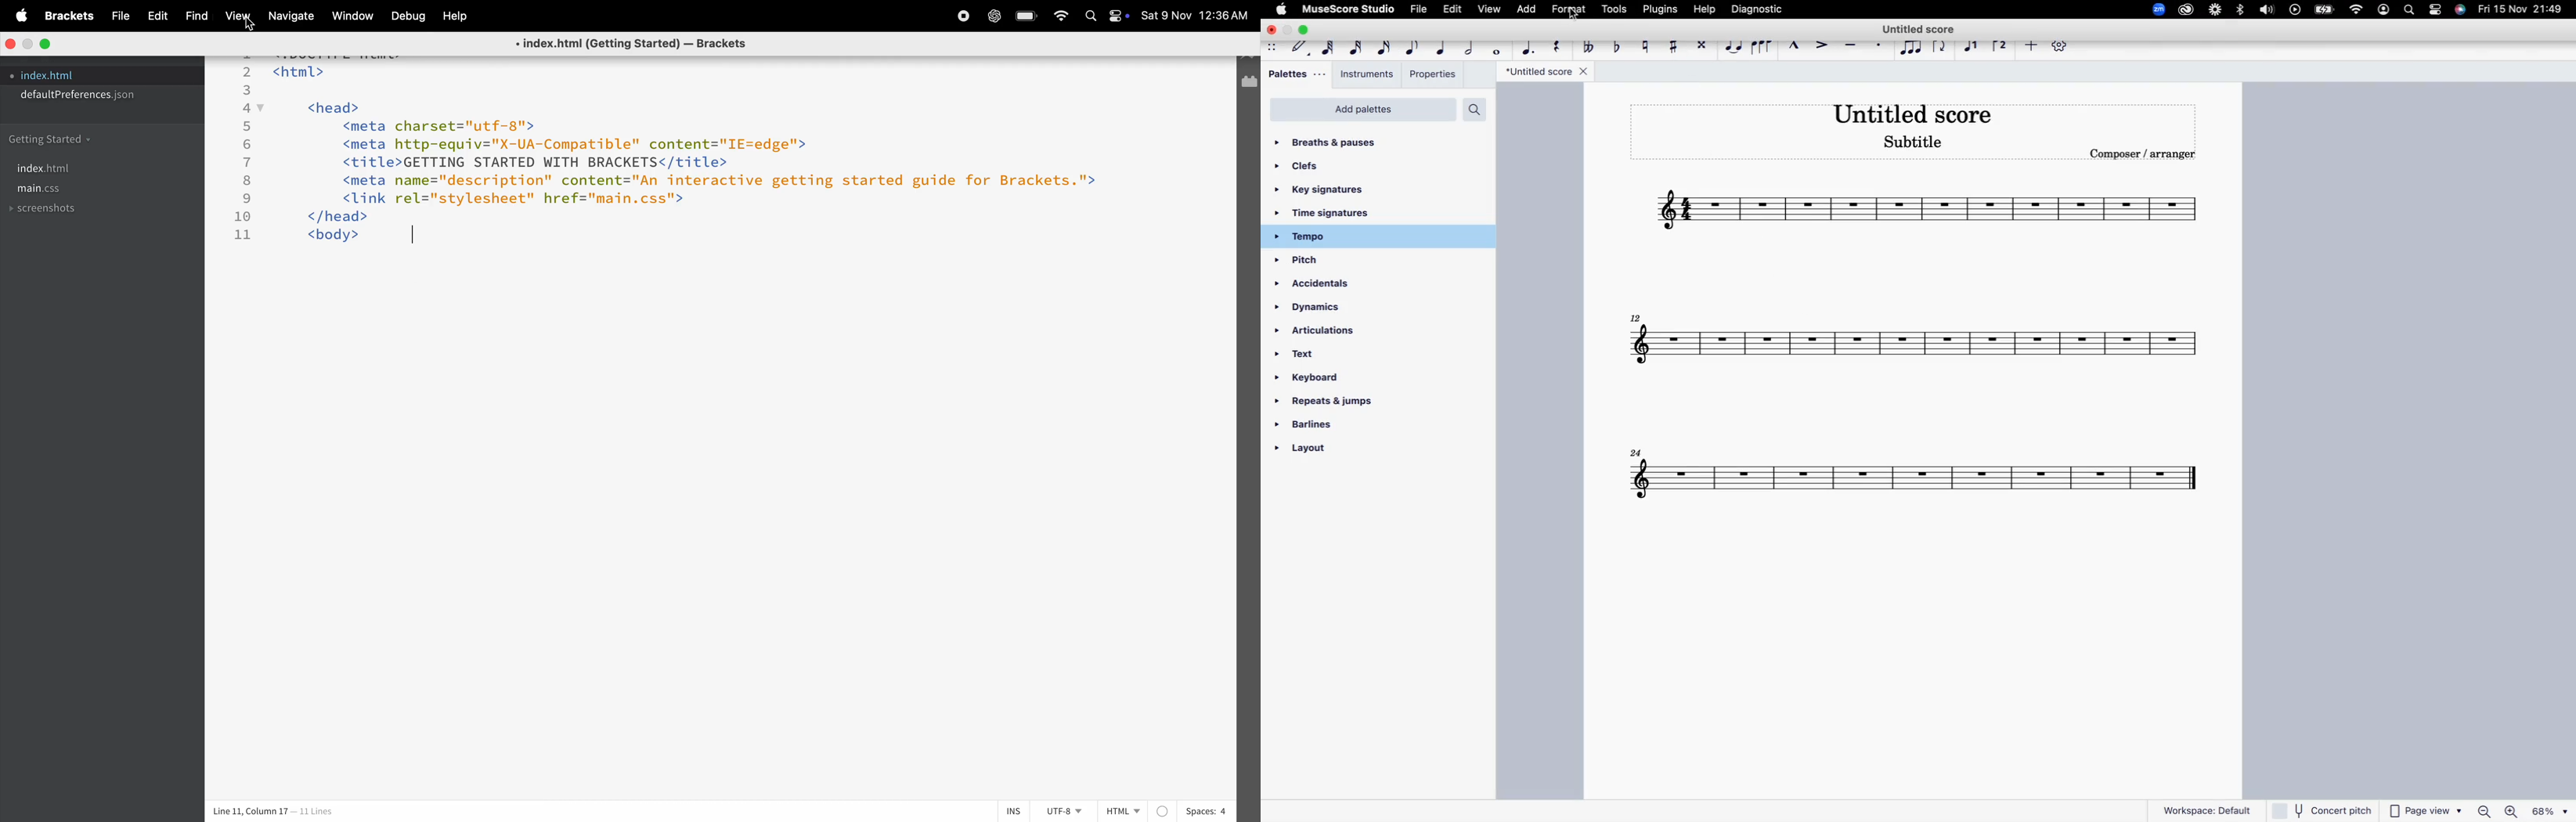 Image resolution: width=2576 pixels, height=840 pixels. What do you see at coordinates (1330, 312) in the screenshot?
I see `dynamics` at bounding box center [1330, 312].